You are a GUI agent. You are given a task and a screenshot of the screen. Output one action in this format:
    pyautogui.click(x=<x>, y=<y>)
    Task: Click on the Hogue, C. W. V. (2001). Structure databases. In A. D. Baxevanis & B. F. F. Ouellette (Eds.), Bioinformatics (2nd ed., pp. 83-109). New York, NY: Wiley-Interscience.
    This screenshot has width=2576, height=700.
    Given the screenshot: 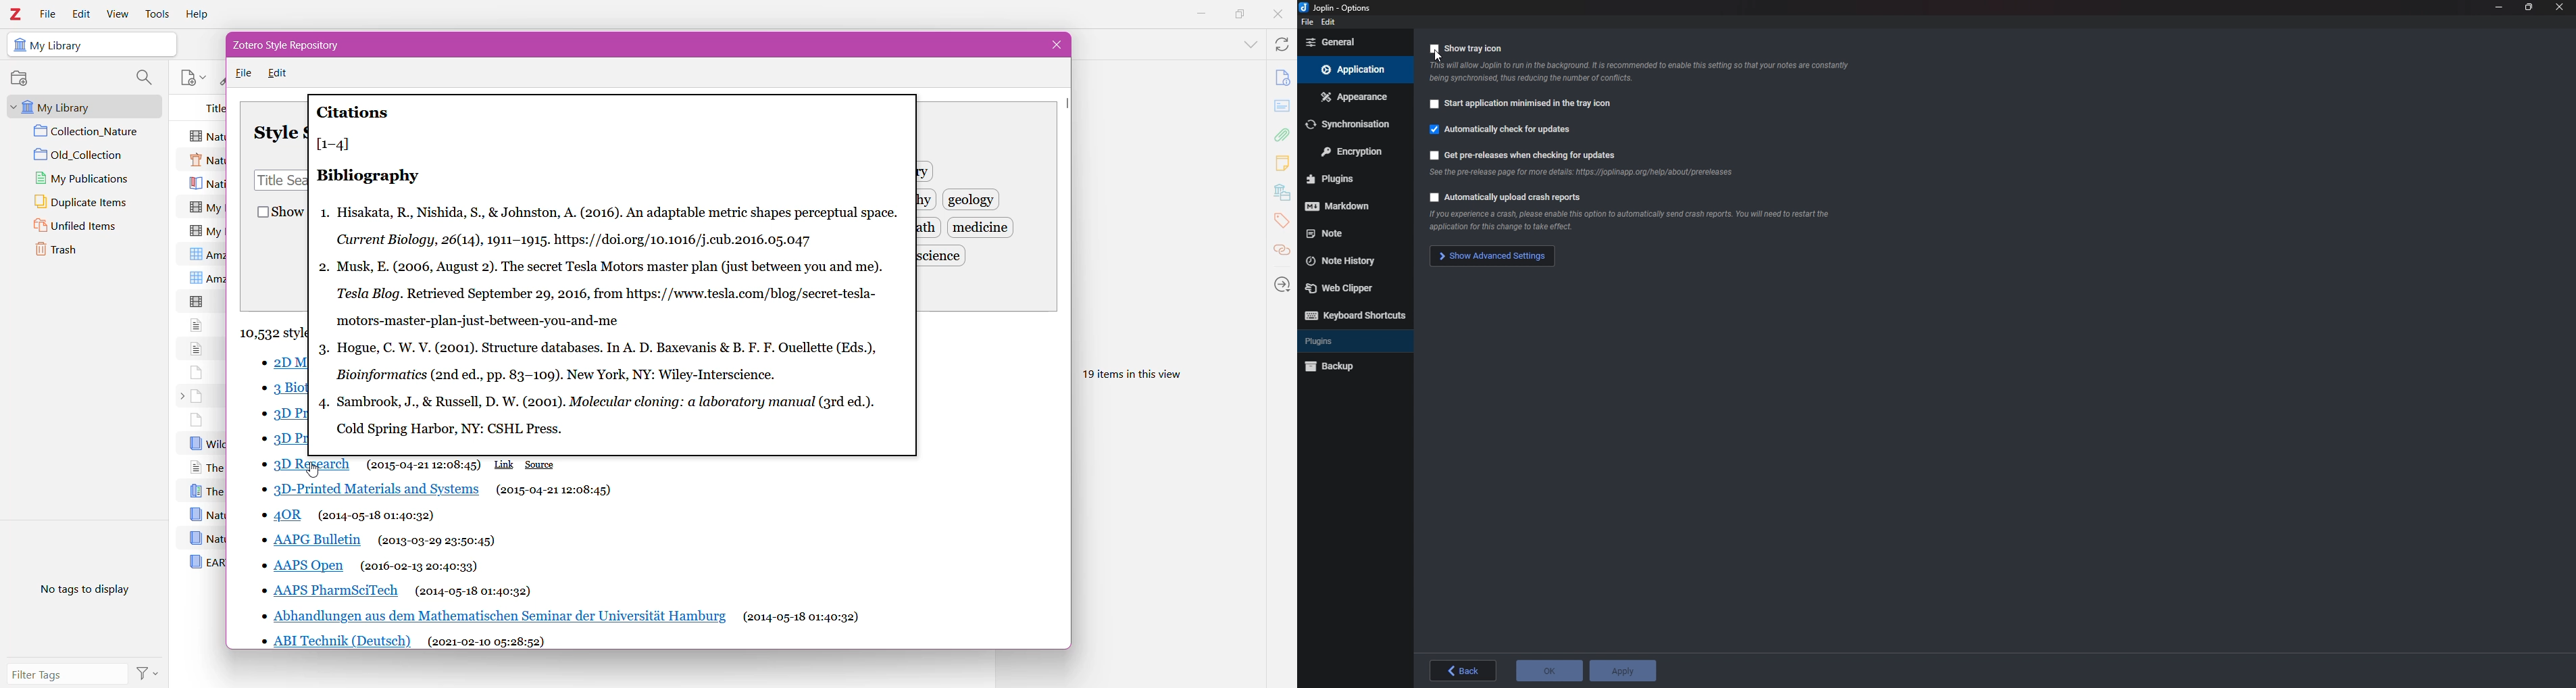 What is the action you would take?
    pyautogui.click(x=611, y=362)
    